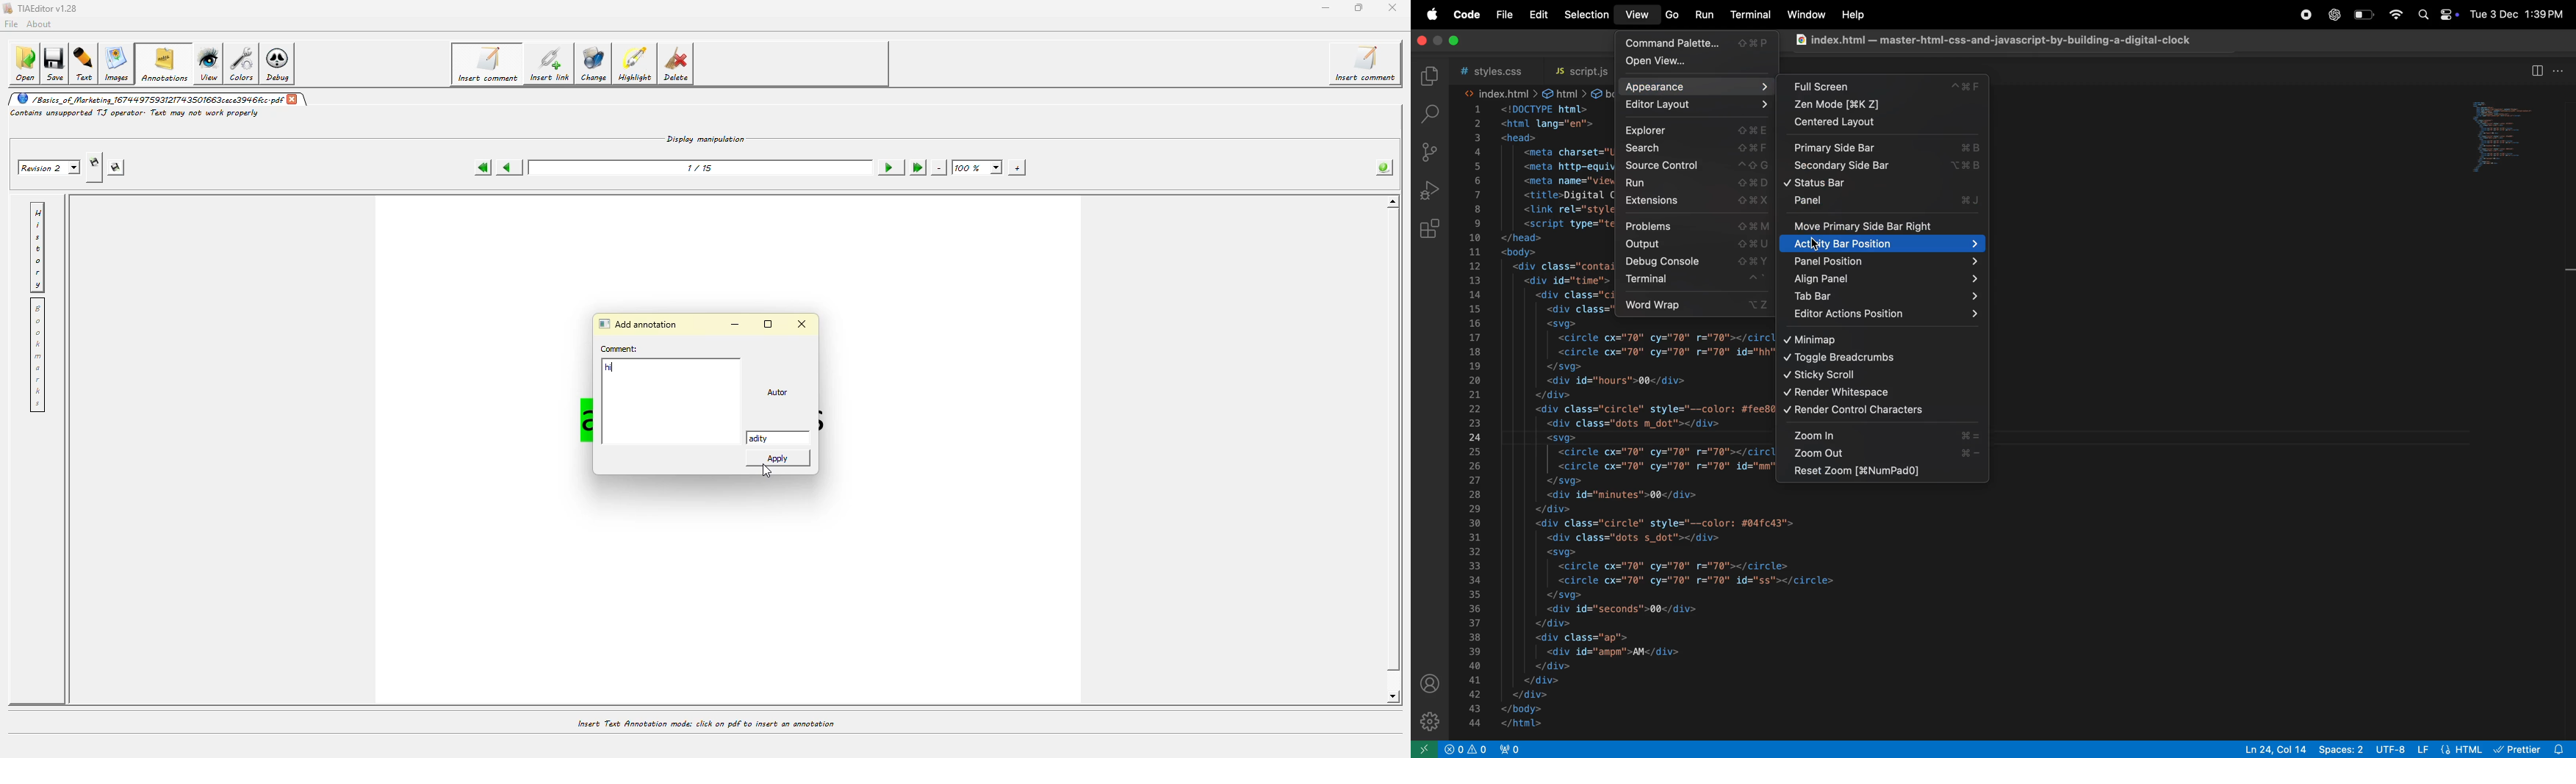  I want to click on explorer, so click(1429, 77).